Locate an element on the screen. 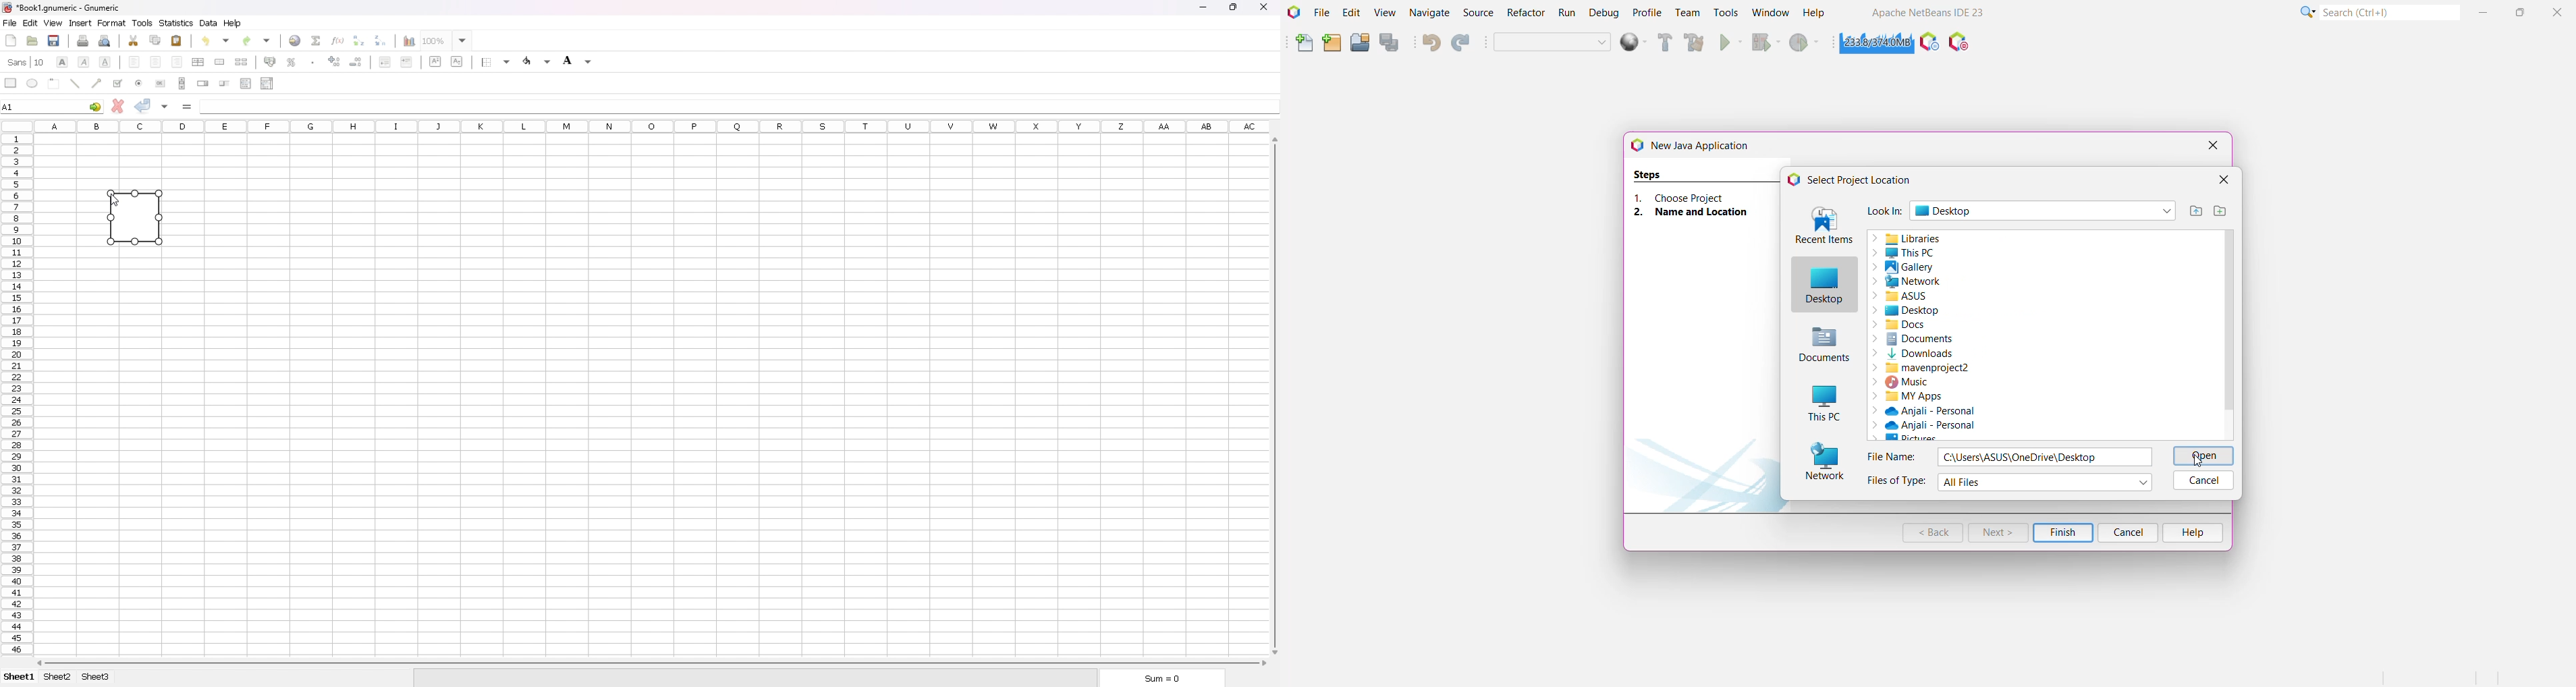 The height and width of the screenshot is (700, 2576). superscript is located at coordinates (436, 61).